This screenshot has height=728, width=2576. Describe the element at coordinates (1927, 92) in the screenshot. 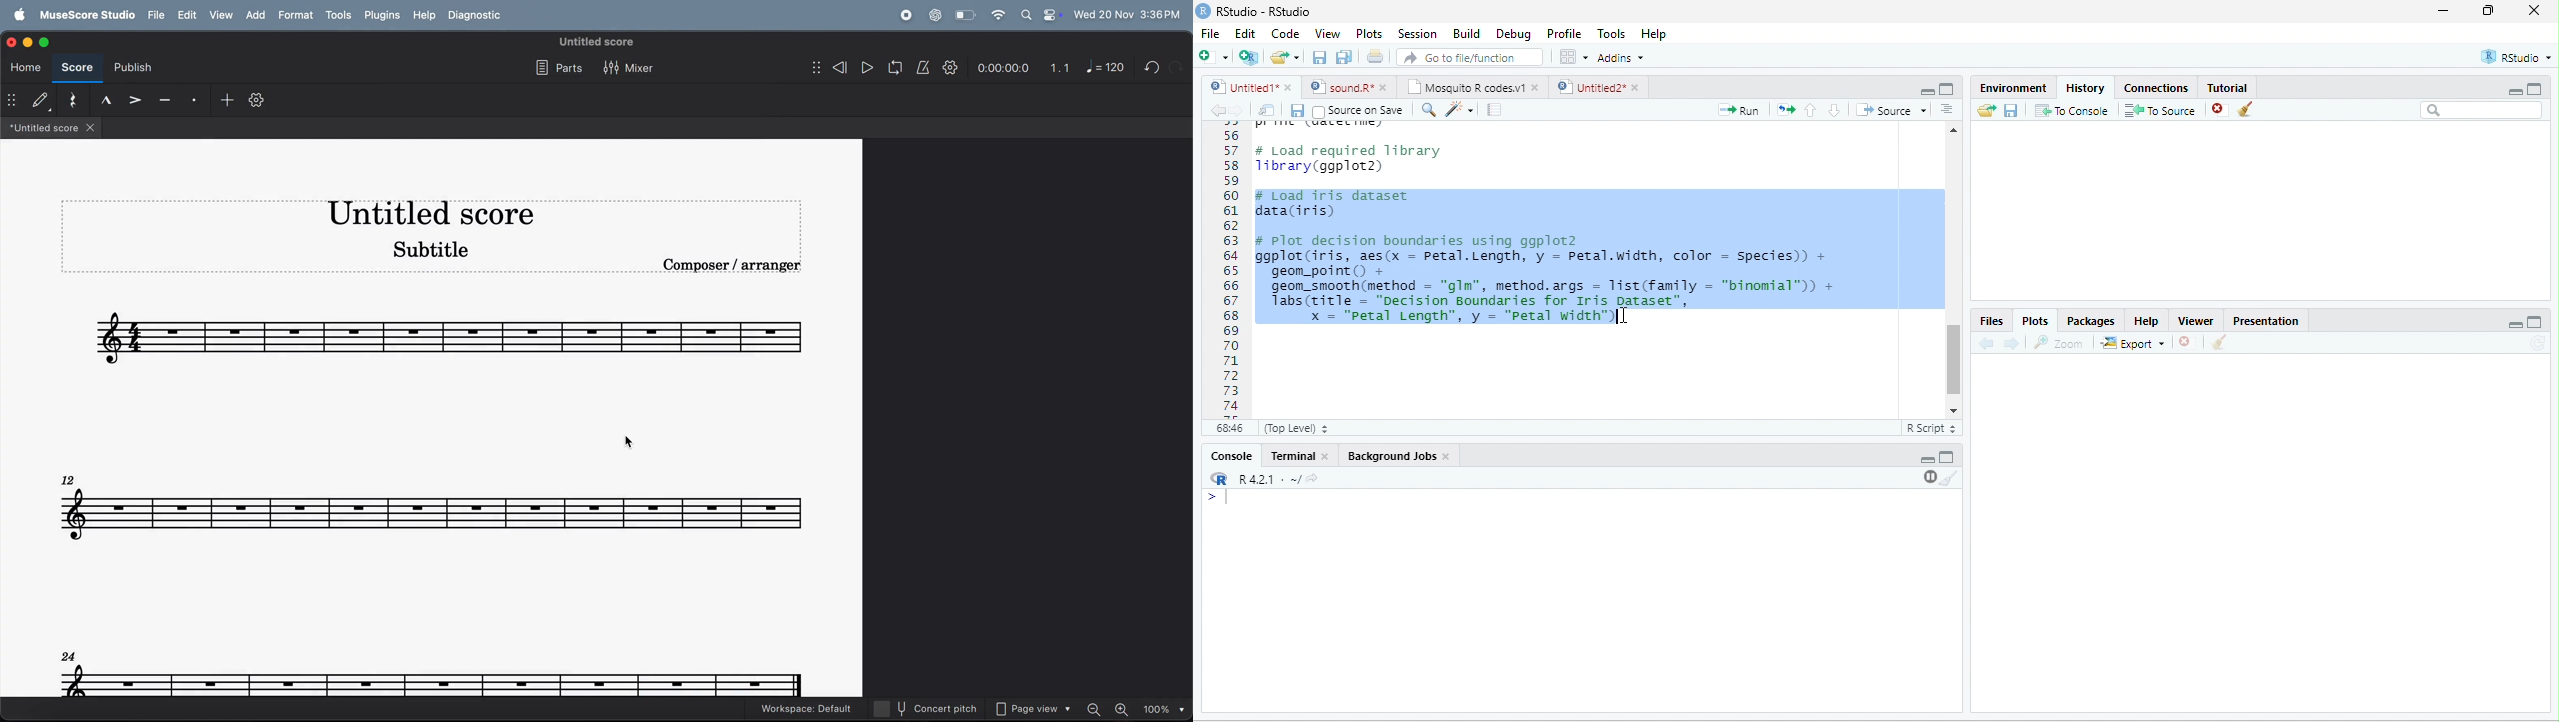

I see `minimize` at that location.